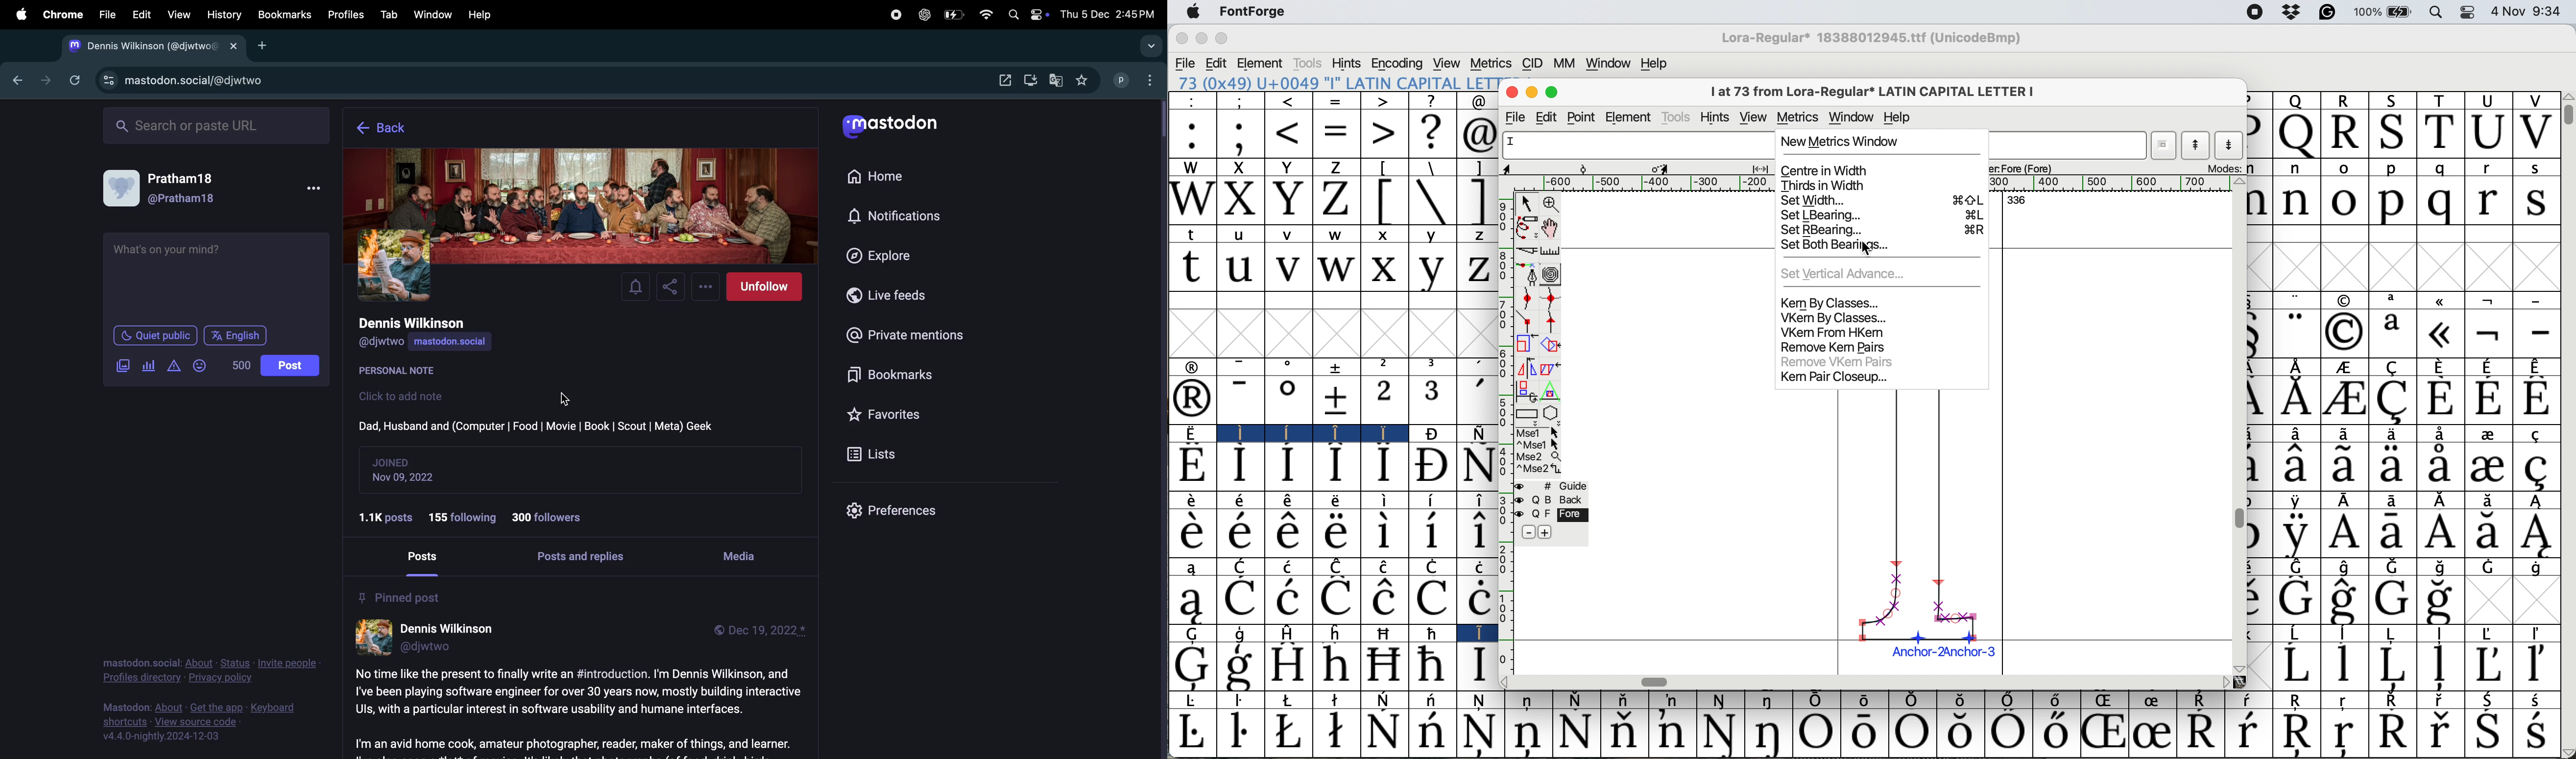  What do you see at coordinates (1577, 733) in the screenshot?
I see `Symbol` at bounding box center [1577, 733].